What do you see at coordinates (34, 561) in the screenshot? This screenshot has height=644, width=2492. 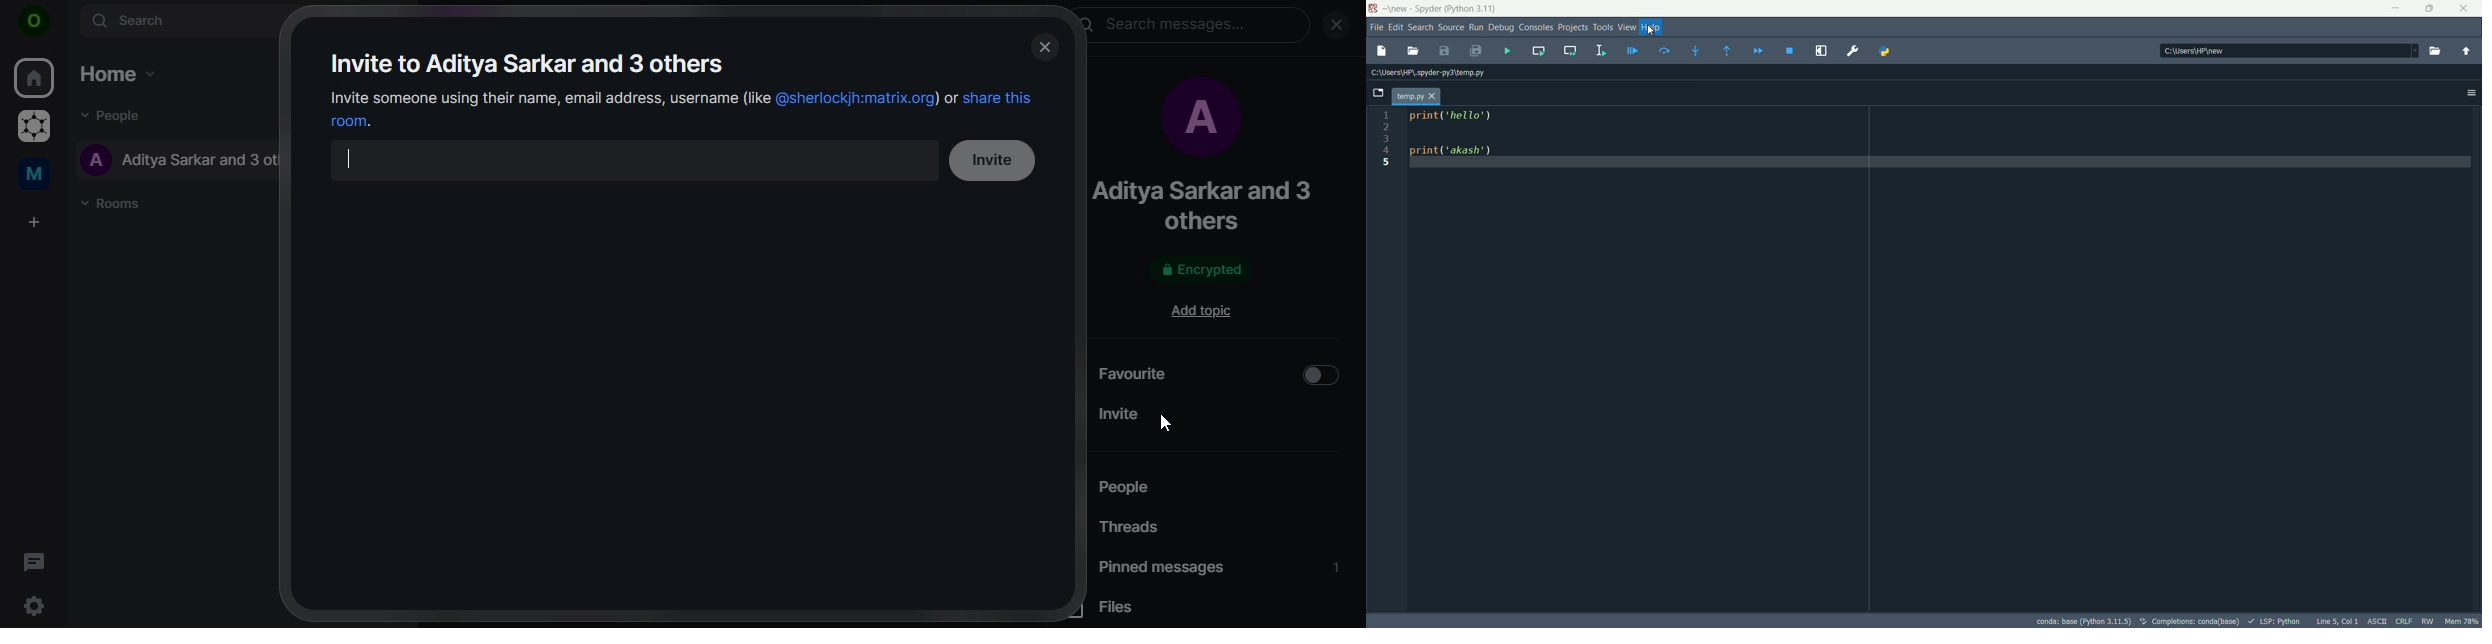 I see `threads` at bounding box center [34, 561].